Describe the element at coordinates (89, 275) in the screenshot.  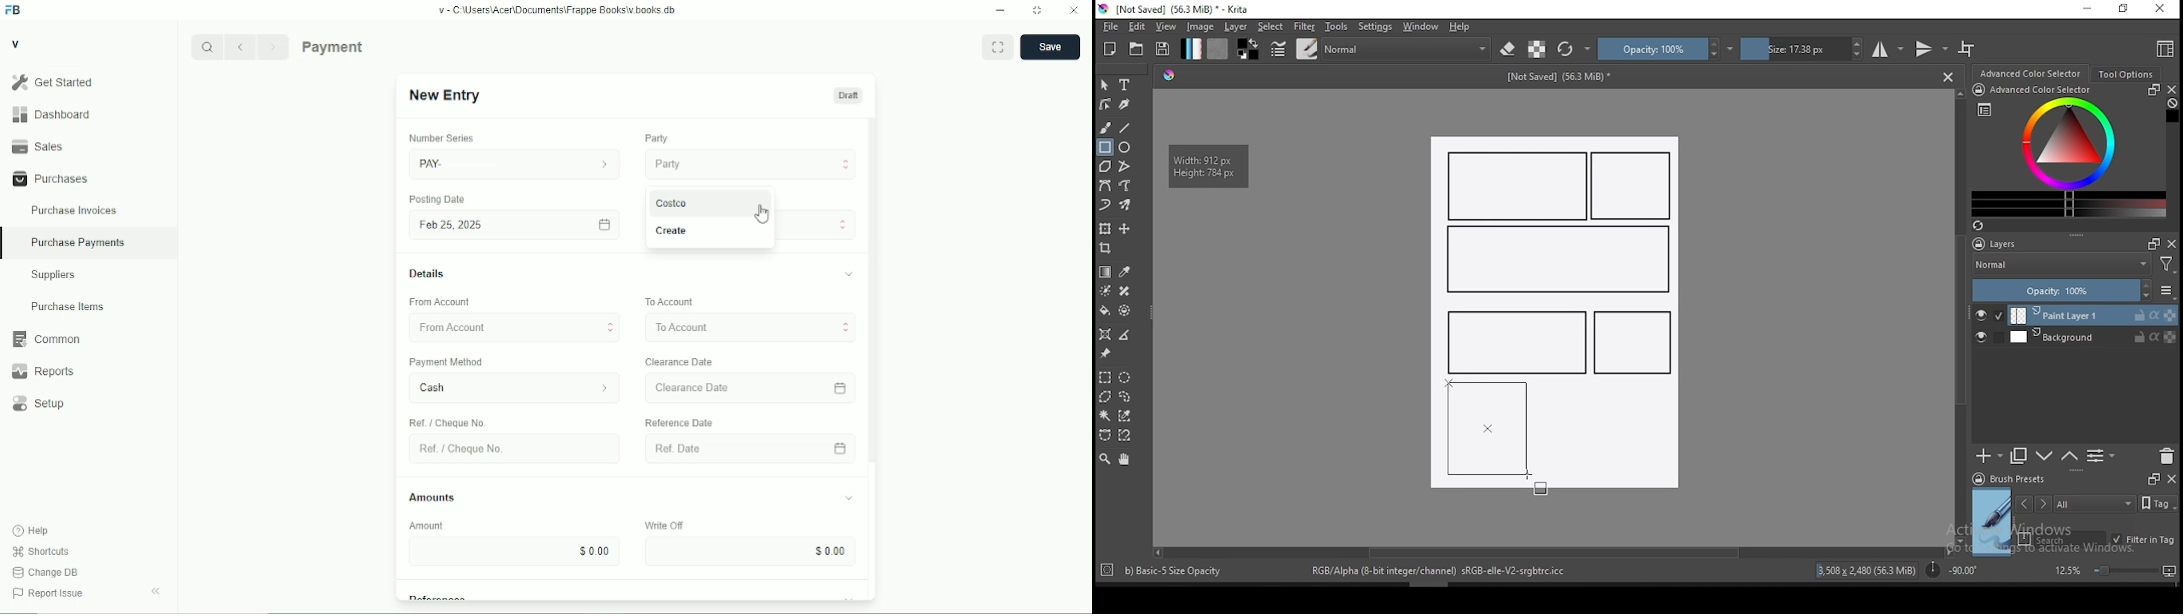
I see `Suppliers` at that location.